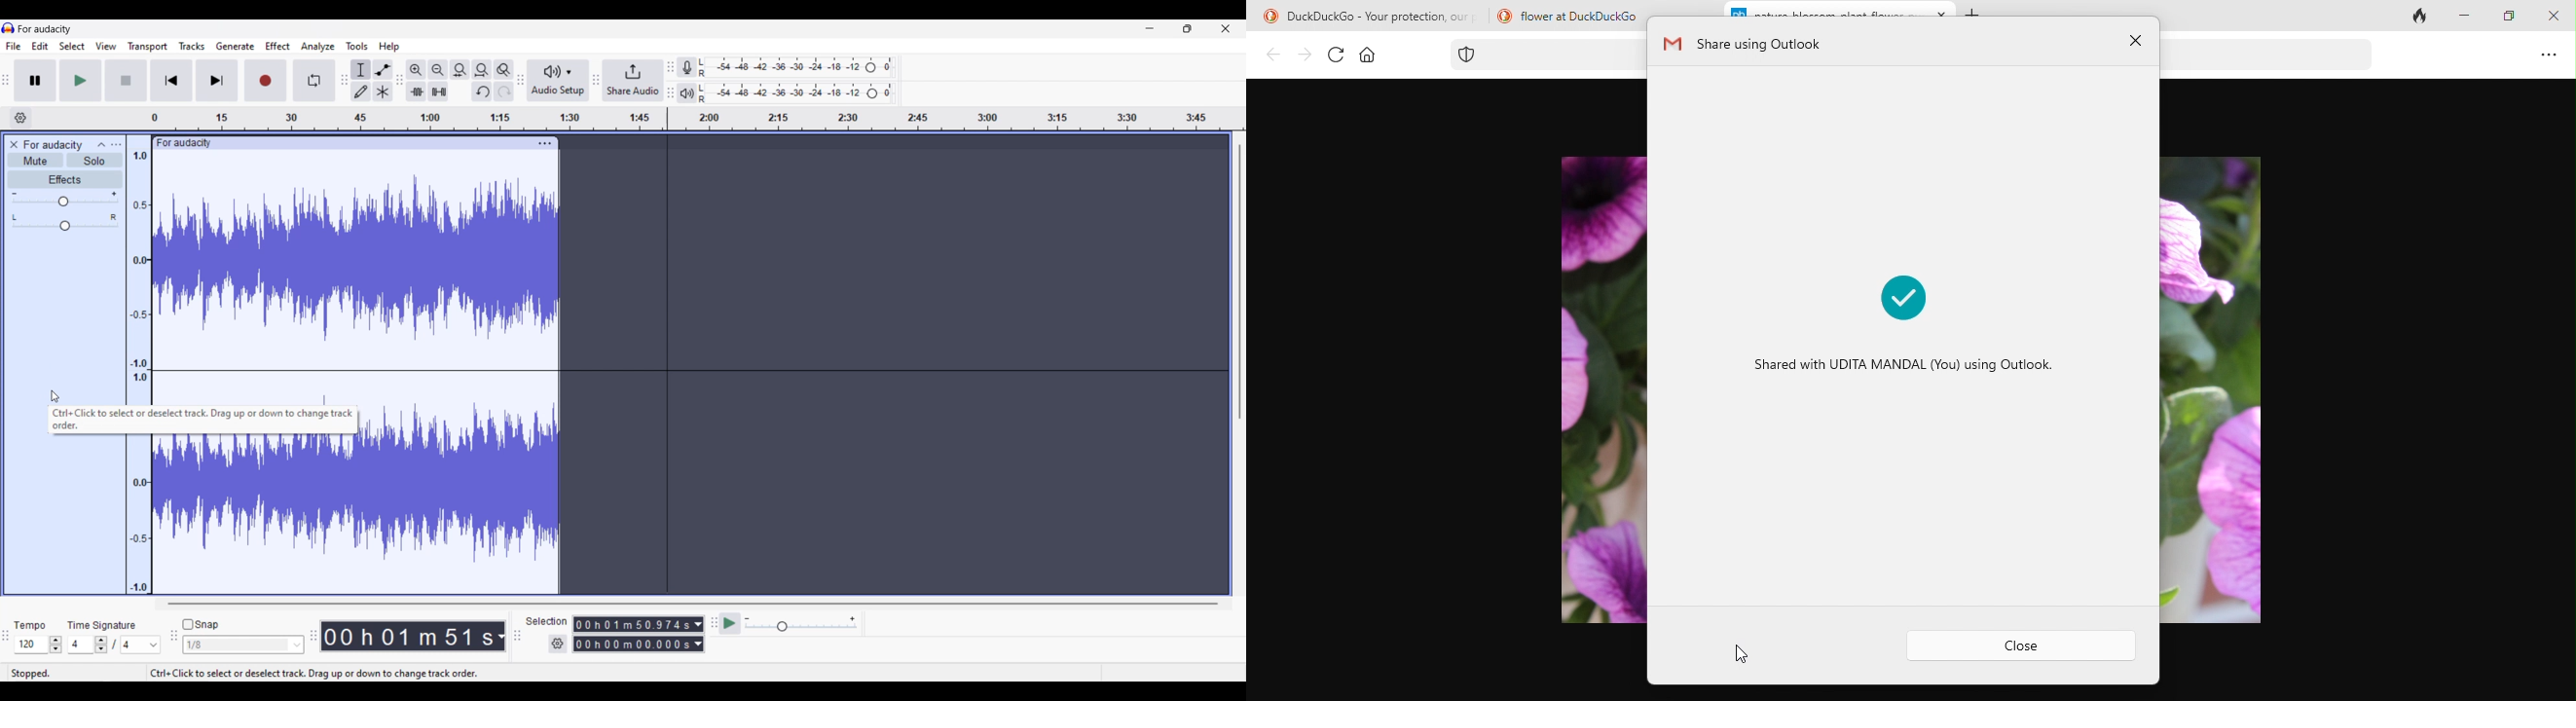 The image size is (2576, 728). What do you see at coordinates (21, 118) in the screenshot?
I see `Timeline settings` at bounding box center [21, 118].